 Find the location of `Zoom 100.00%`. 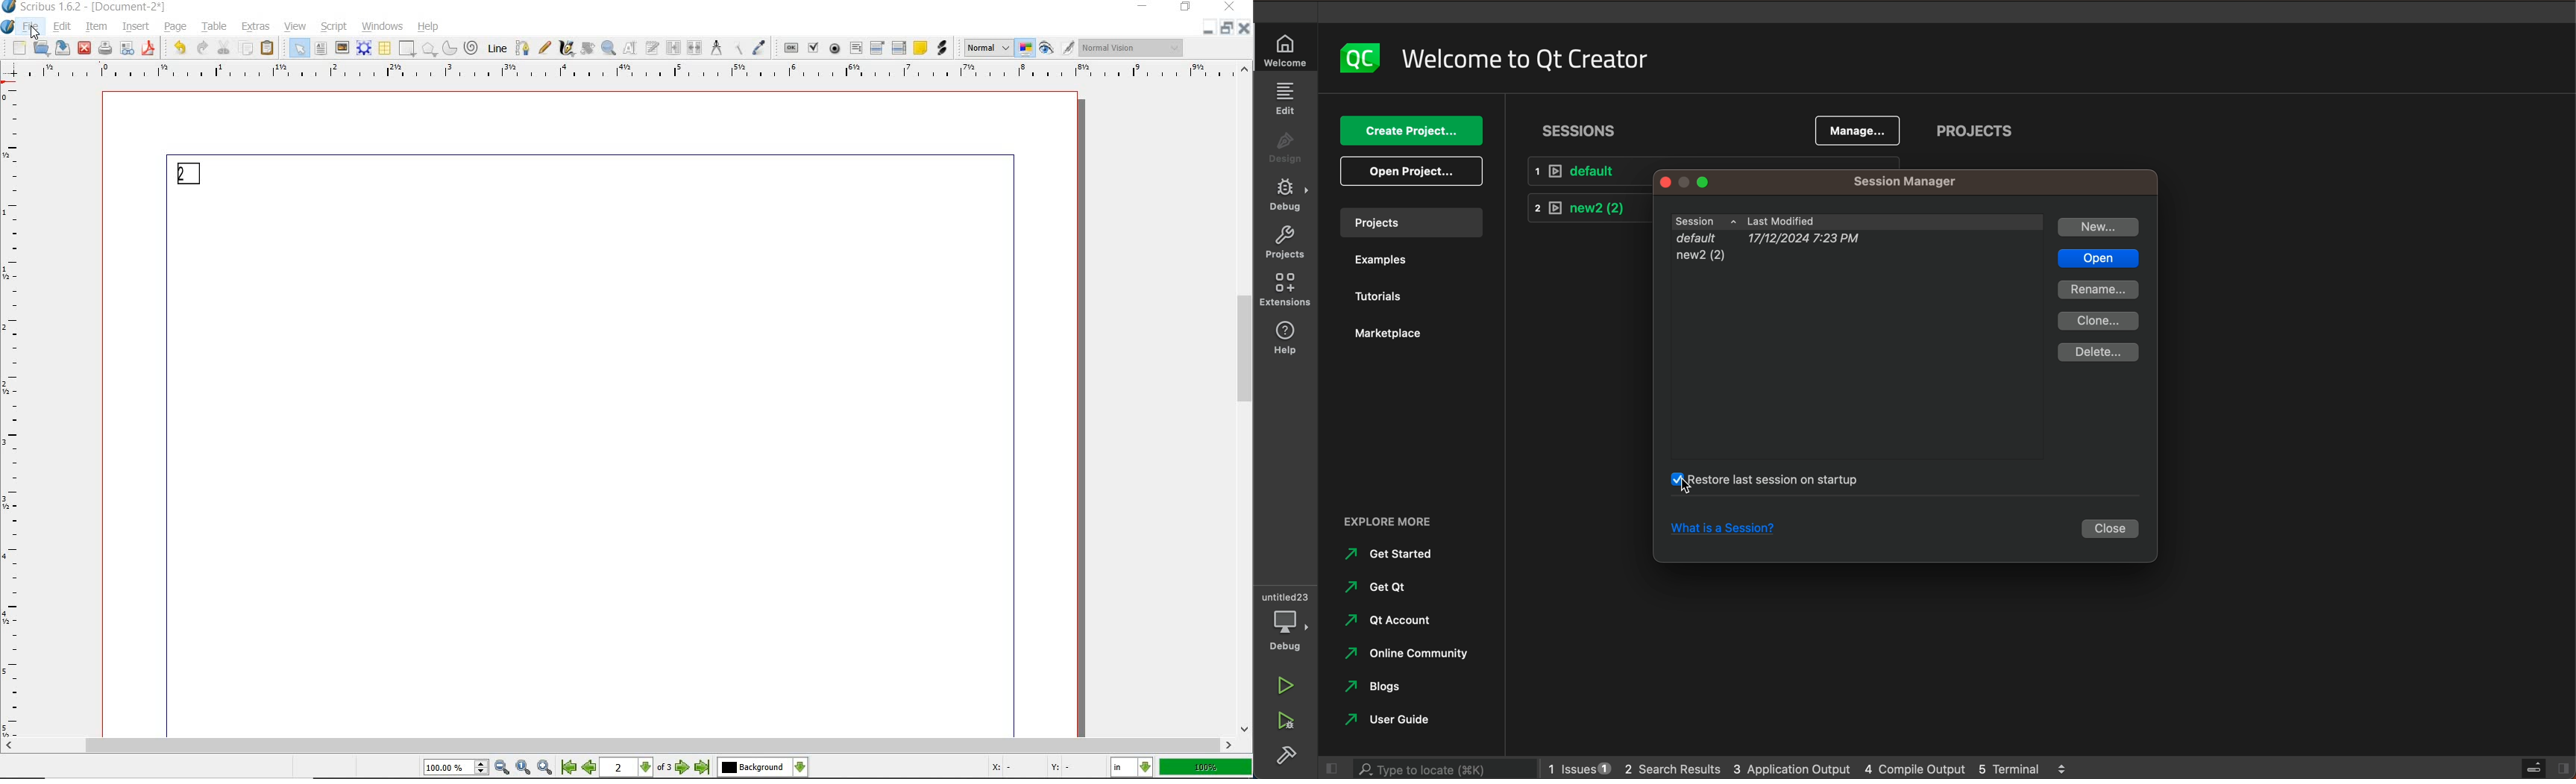

Zoom 100.00% is located at coordinates (454, 769).